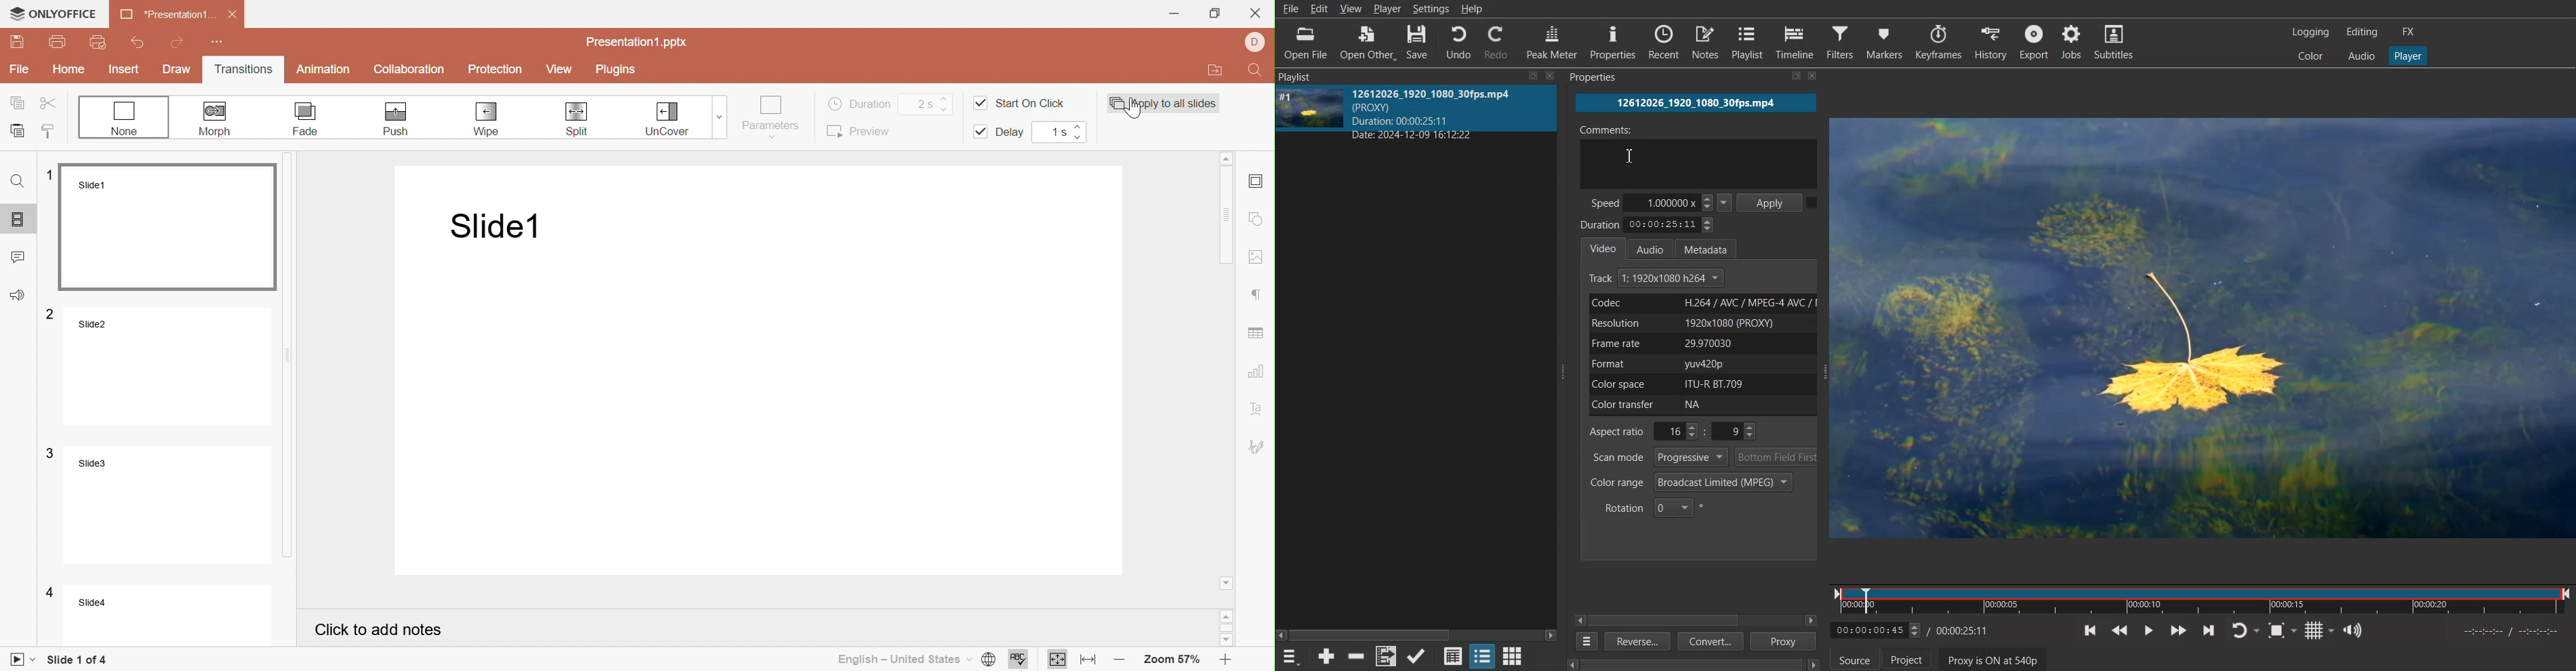 The width and height of the screenshot is (2576, 672). Describe the element at coordinates (166, 15) in the screenshot. I see `*Presentation1 ...` at that location.